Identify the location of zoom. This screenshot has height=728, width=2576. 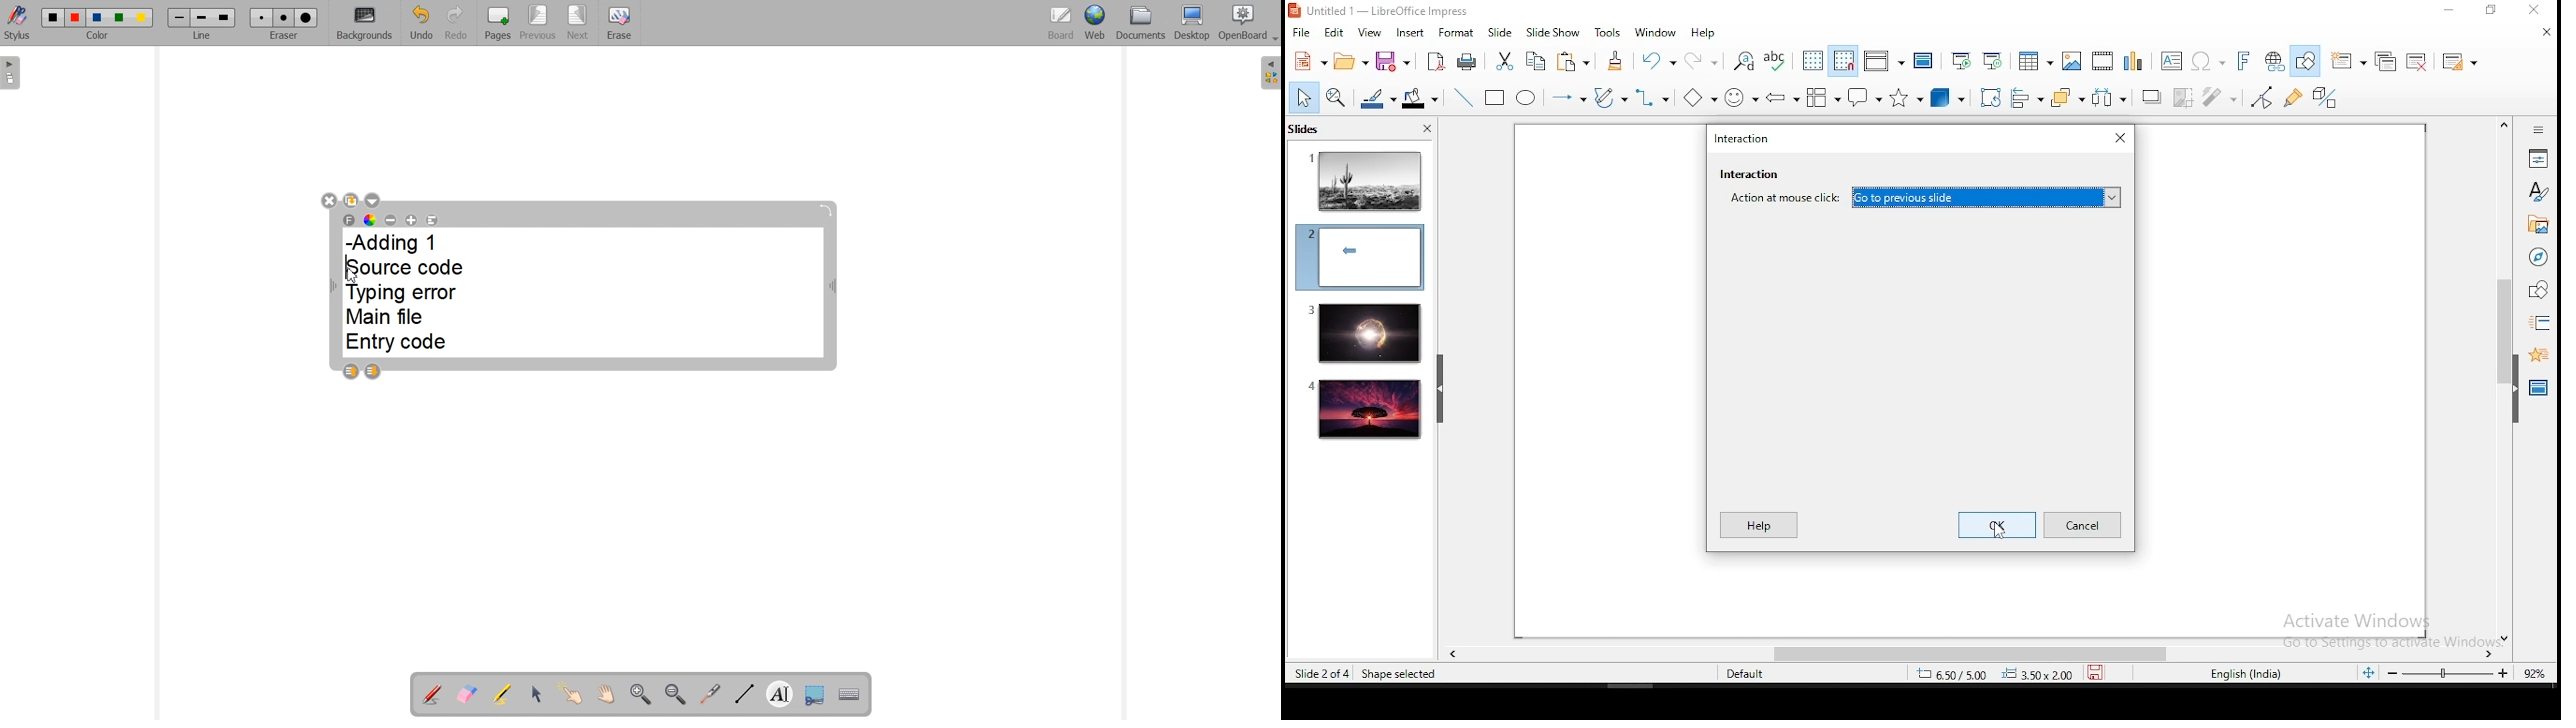
(2448, 674).